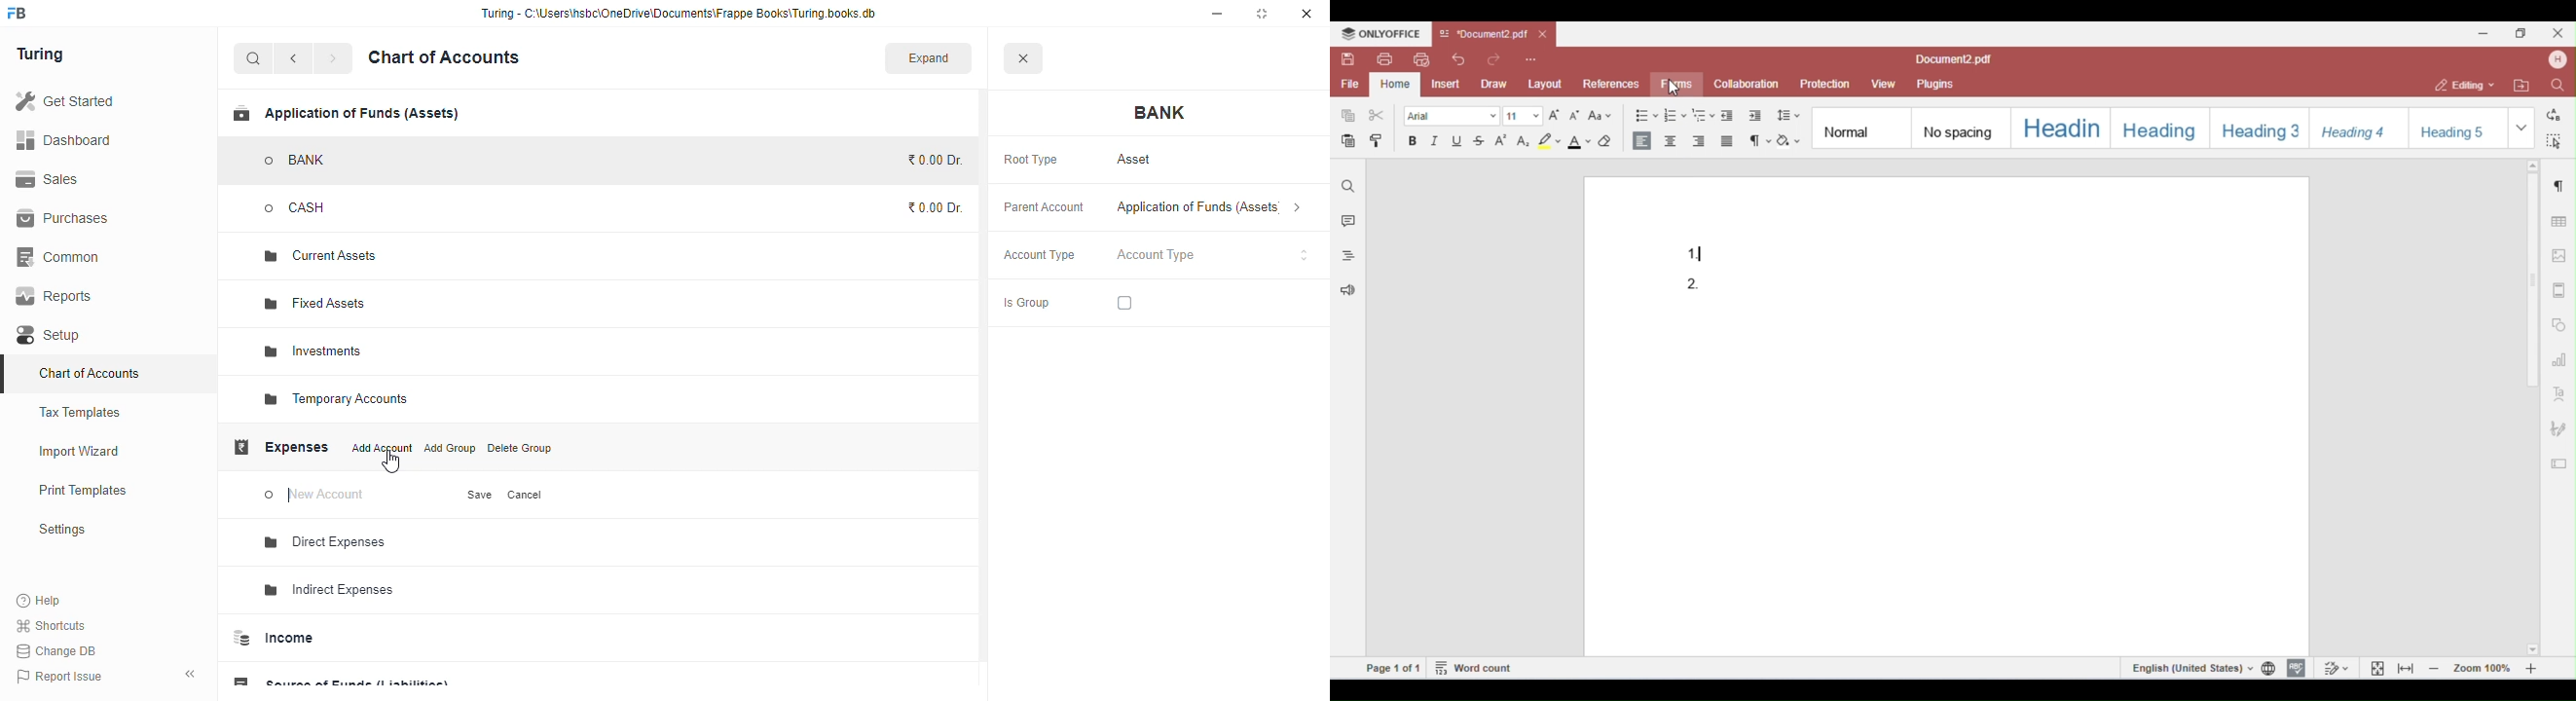 The width and height of the screenshot is (2576, 728). I want to click on BANK , so click(296, 161).